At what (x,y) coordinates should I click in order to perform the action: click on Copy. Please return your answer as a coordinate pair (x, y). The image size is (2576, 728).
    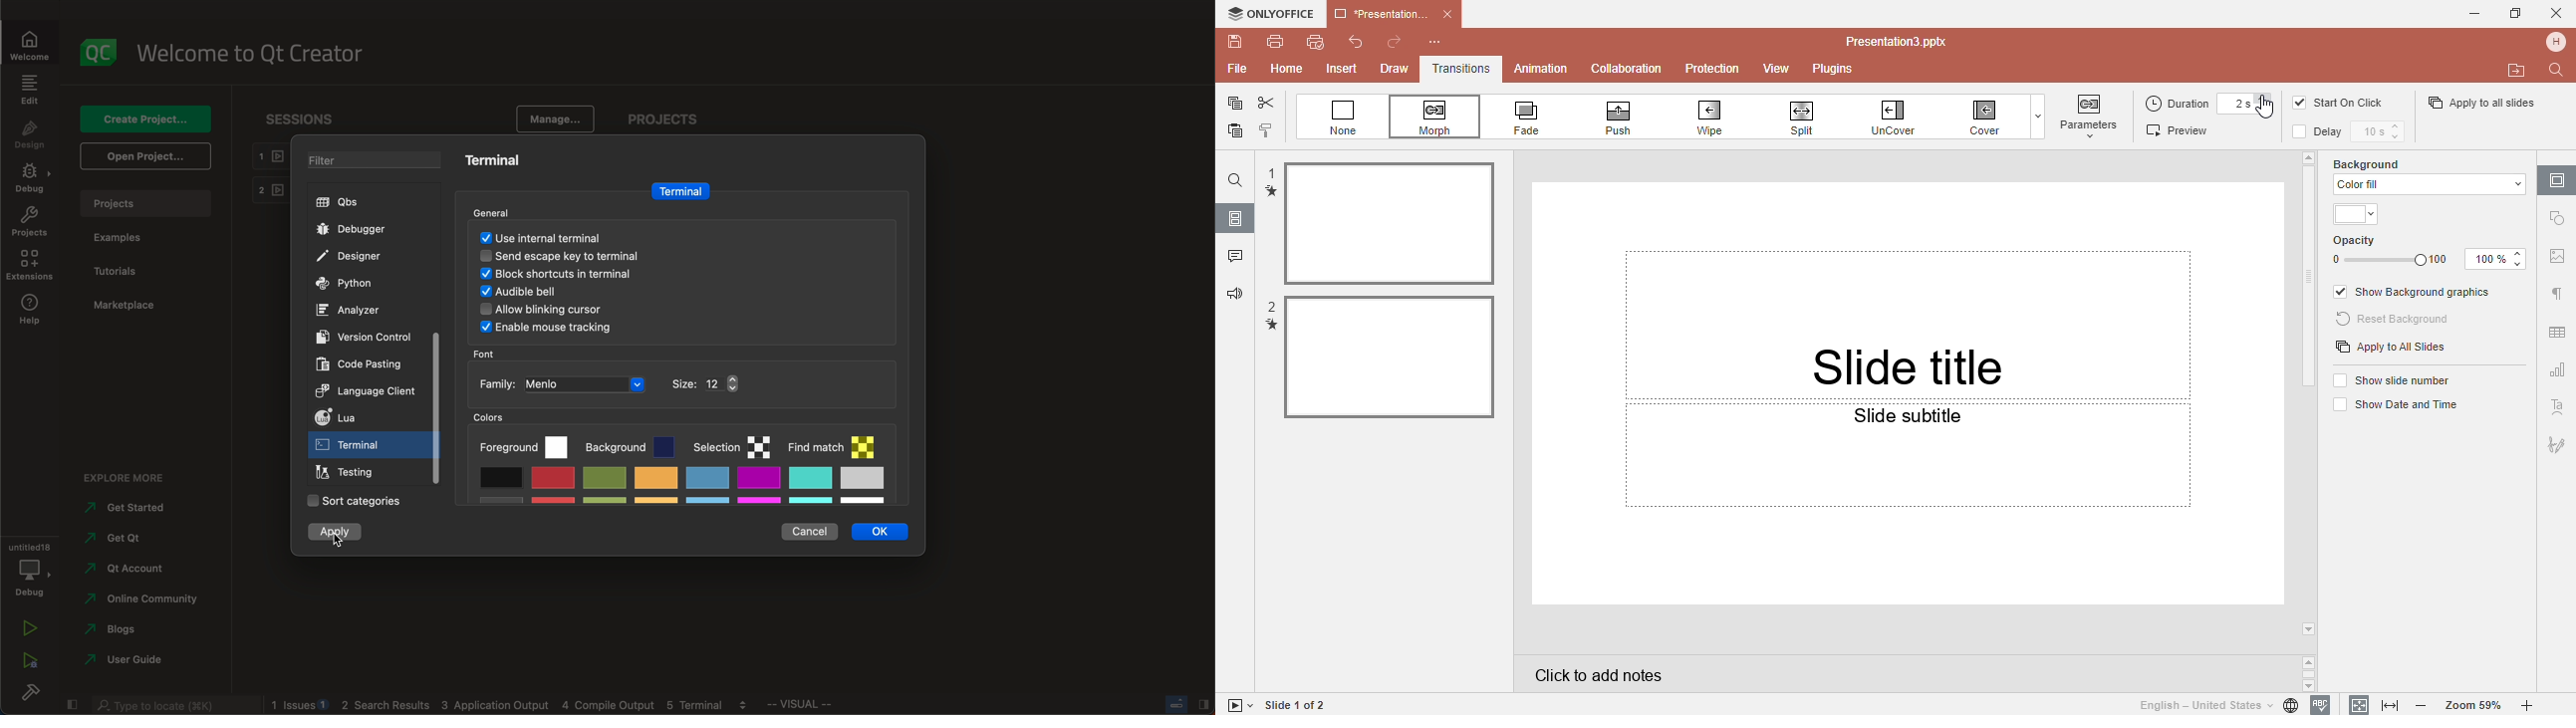
    Looking at the image, I should click on (1231, 104).